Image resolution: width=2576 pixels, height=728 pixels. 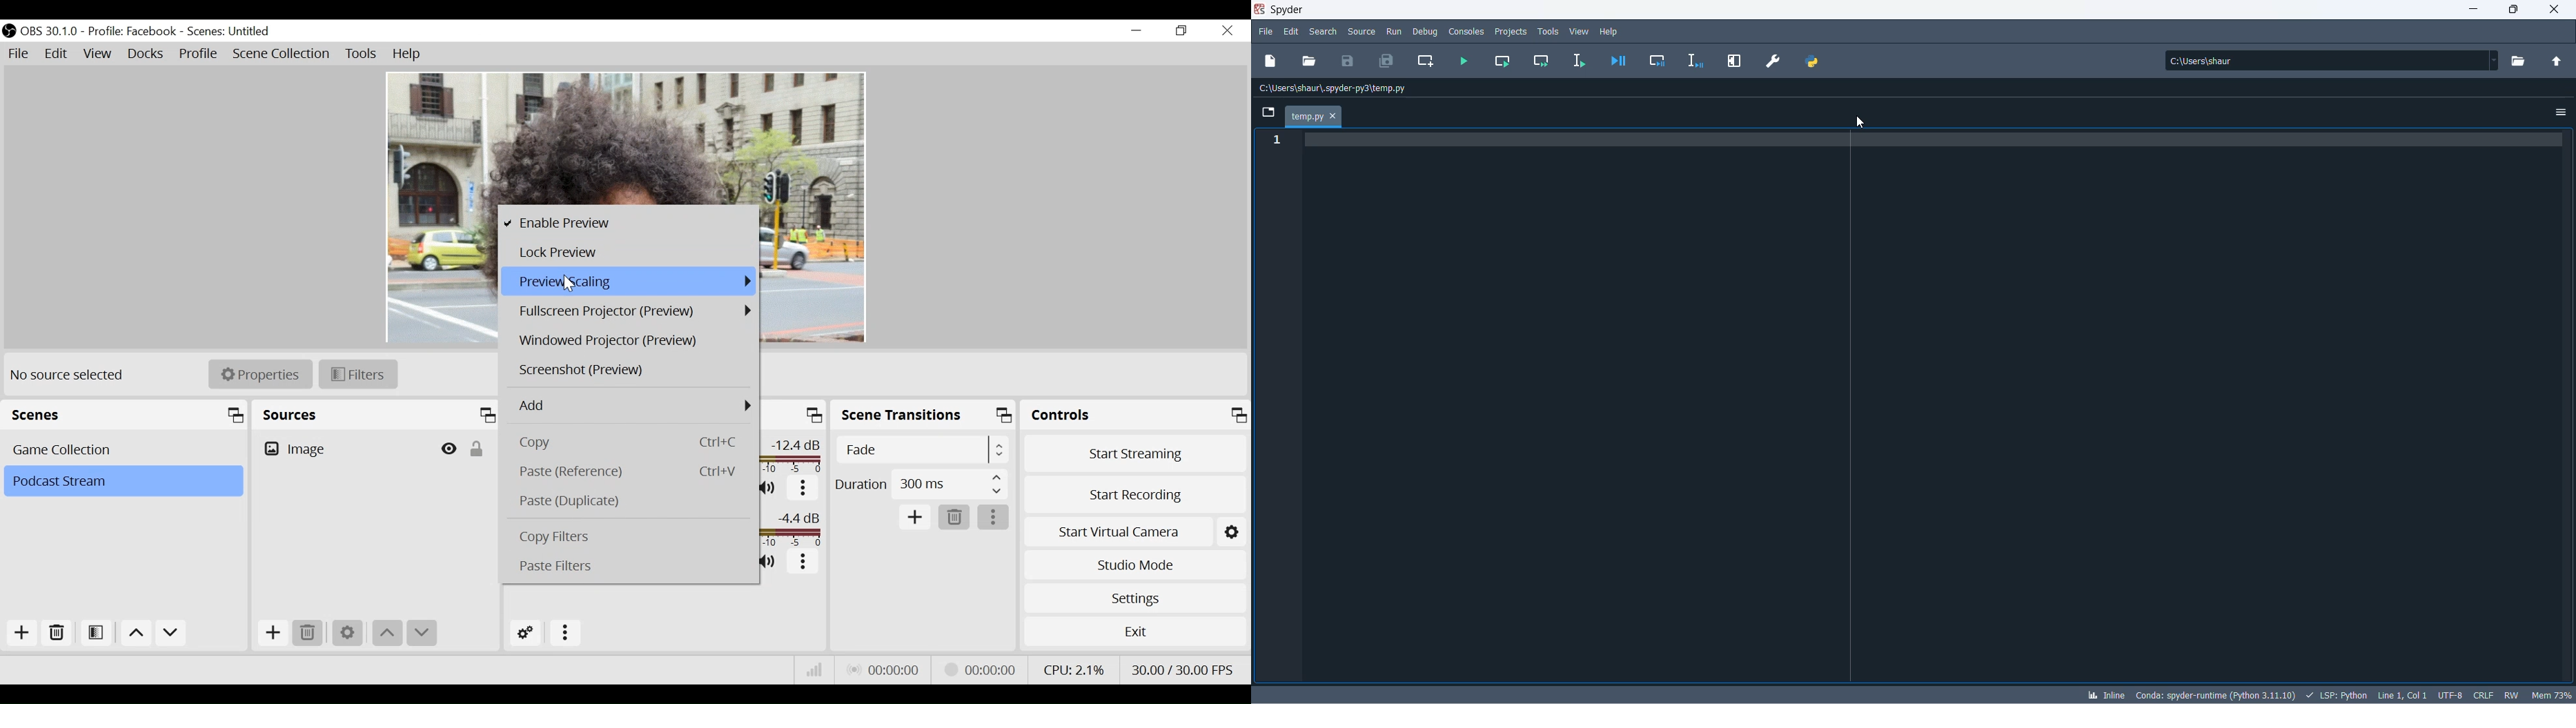 I want to click on Copy, so click(x=632, y=442).